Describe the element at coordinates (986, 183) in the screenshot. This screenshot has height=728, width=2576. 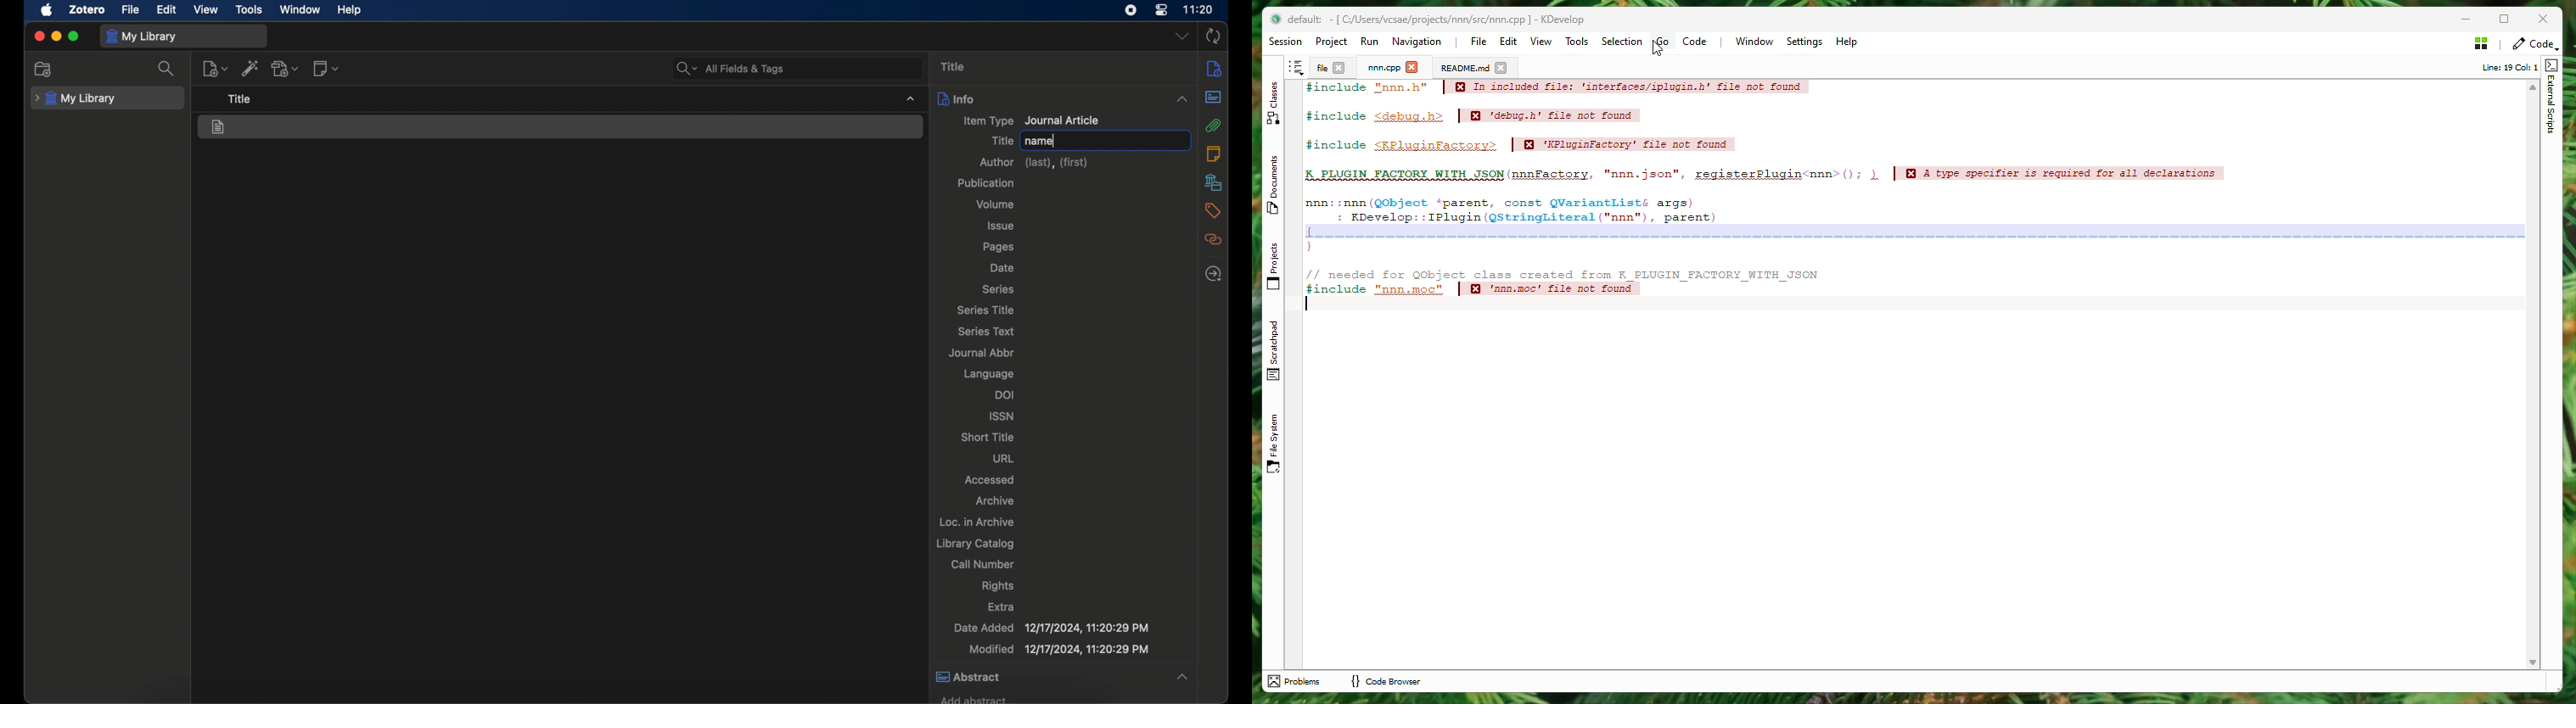
I see `publication` at that location.